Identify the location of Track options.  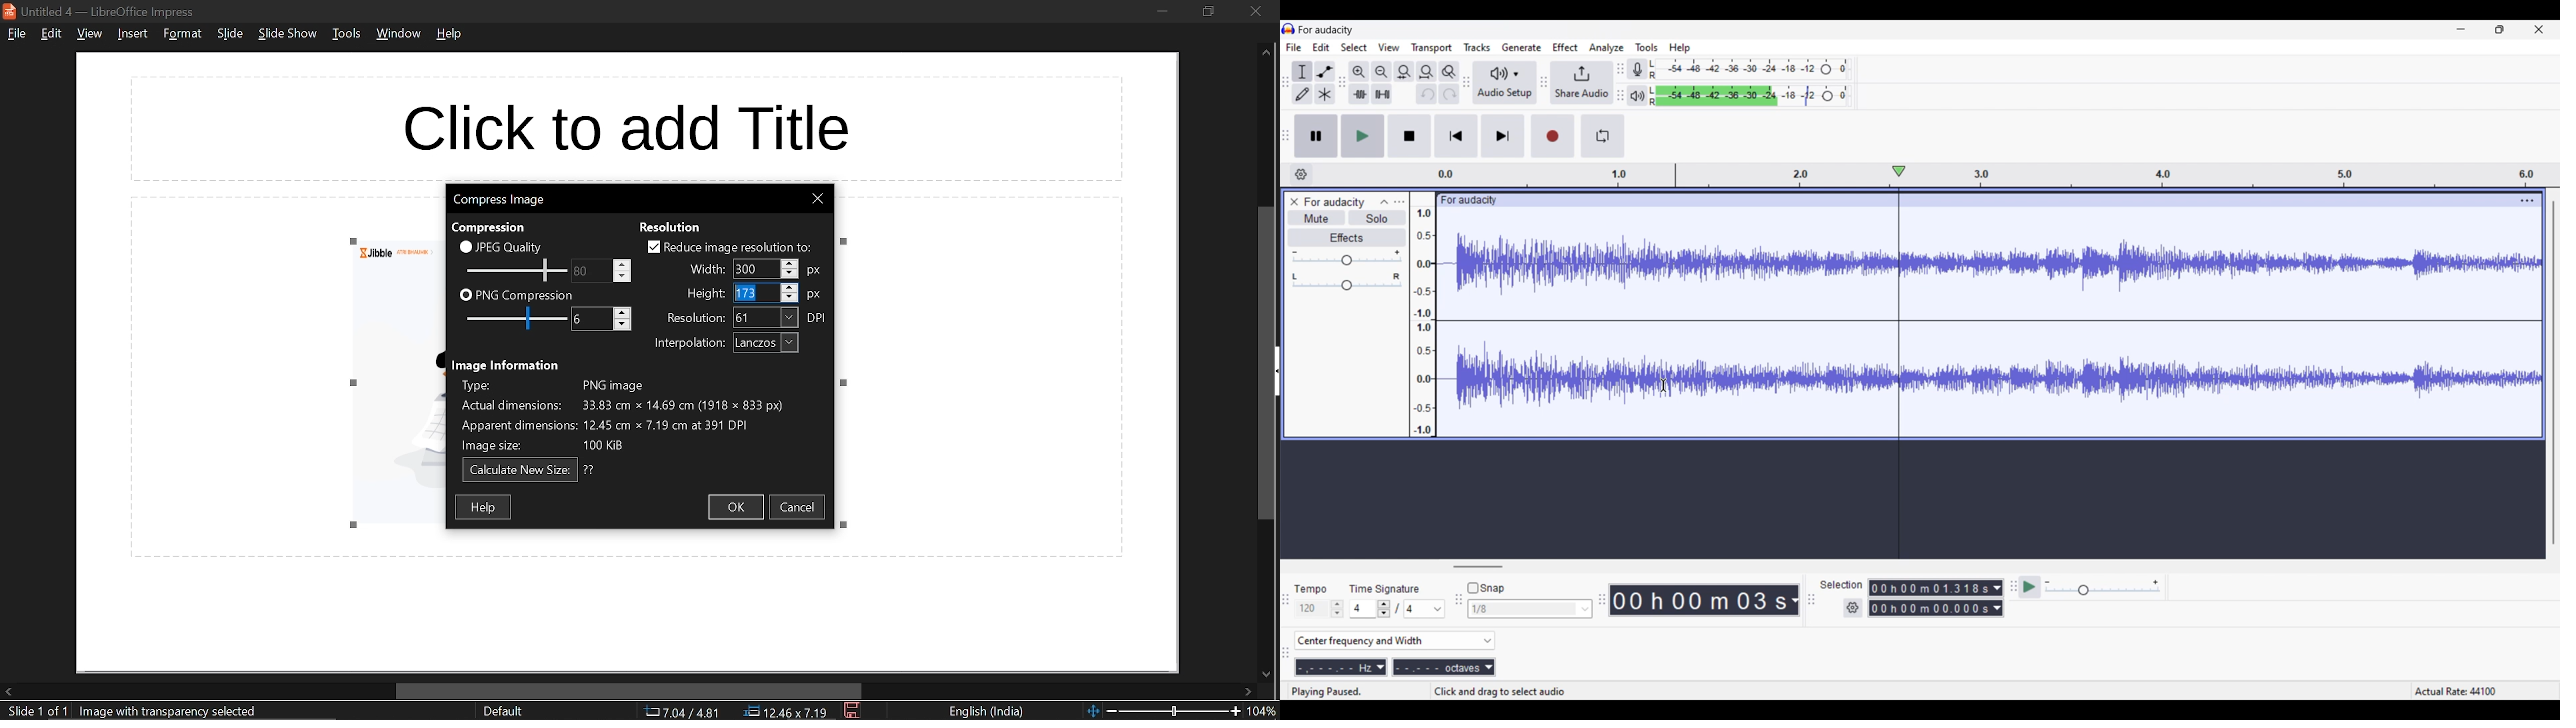
(2527, 201).